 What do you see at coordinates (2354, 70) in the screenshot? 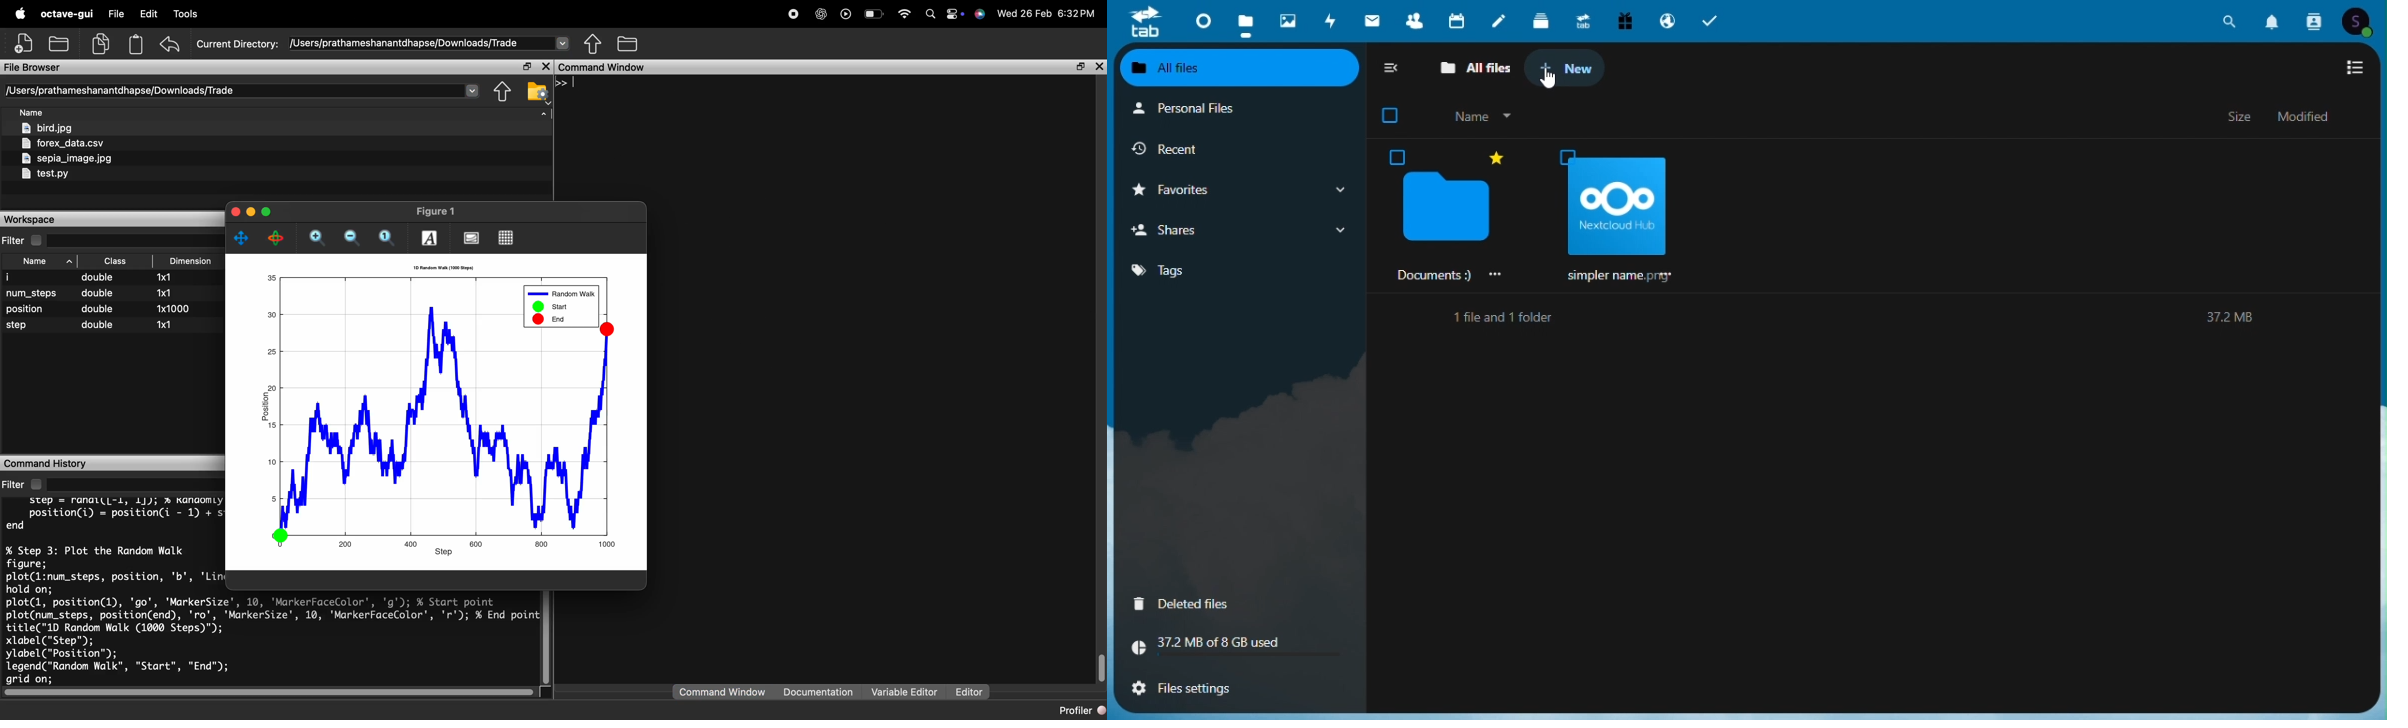
I see `Switch to list view` at bounding box center [2354, 70].